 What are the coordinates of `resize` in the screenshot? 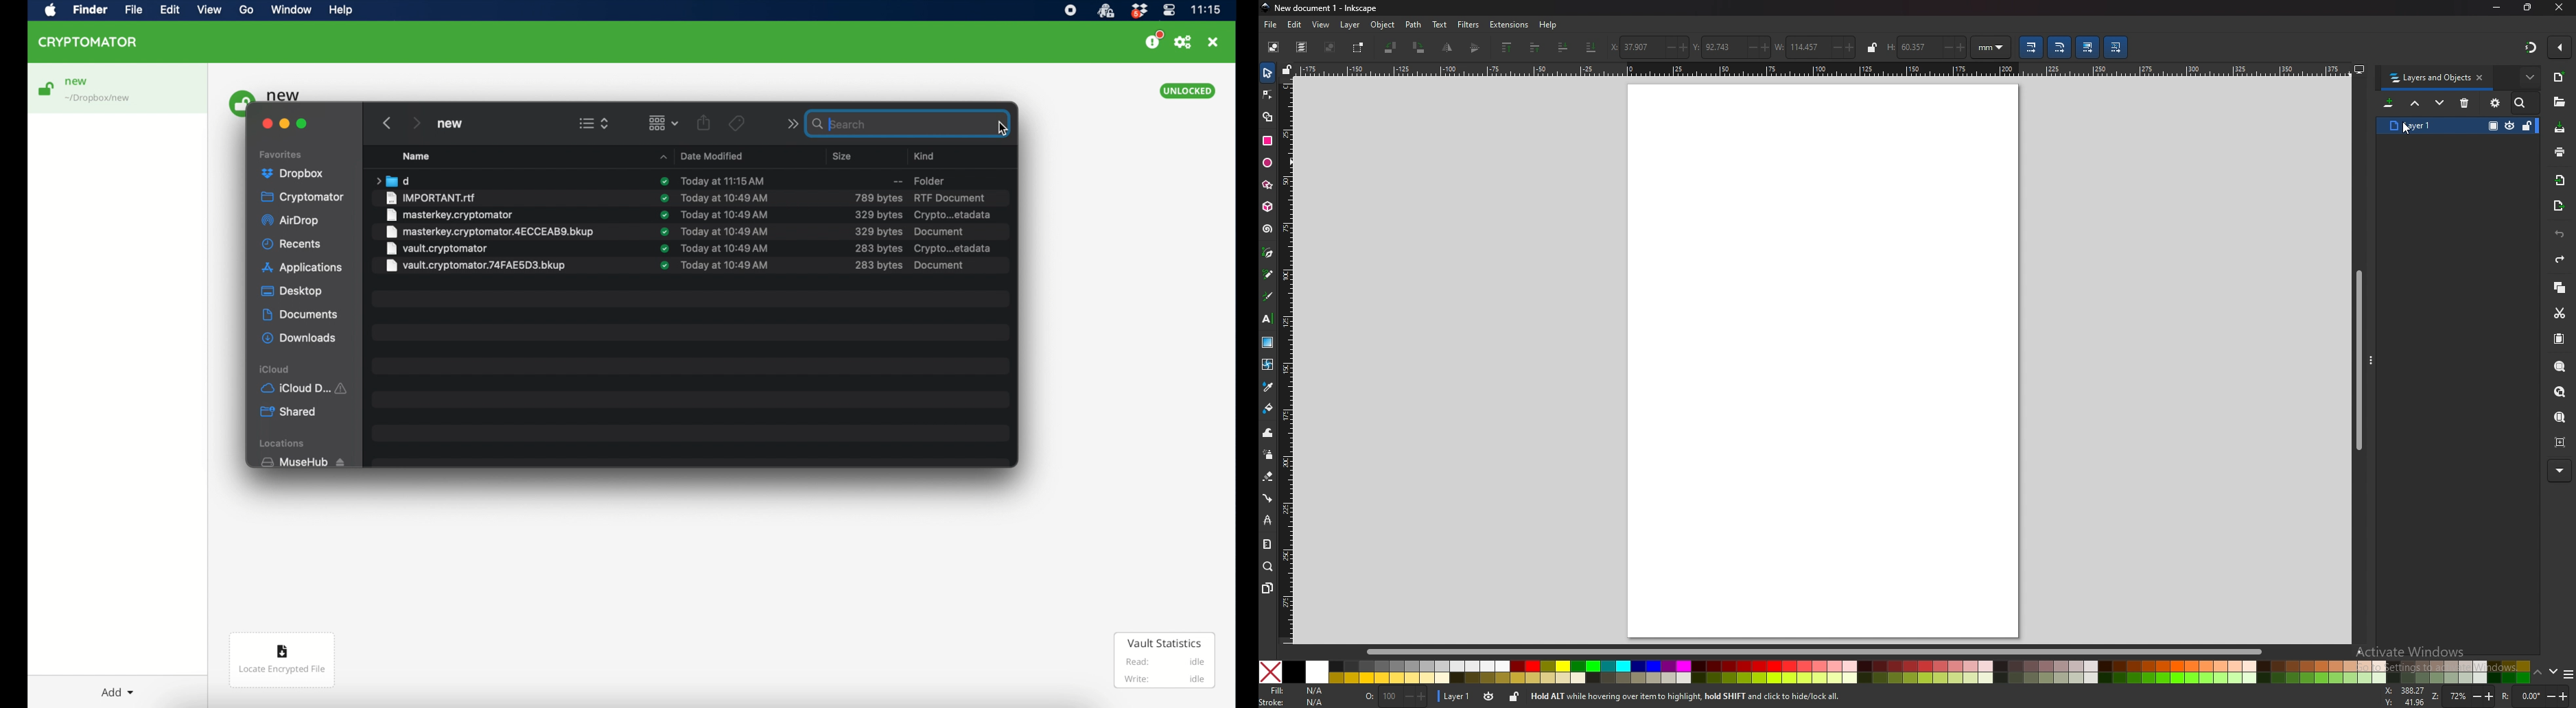 It's located at (2528, 7).